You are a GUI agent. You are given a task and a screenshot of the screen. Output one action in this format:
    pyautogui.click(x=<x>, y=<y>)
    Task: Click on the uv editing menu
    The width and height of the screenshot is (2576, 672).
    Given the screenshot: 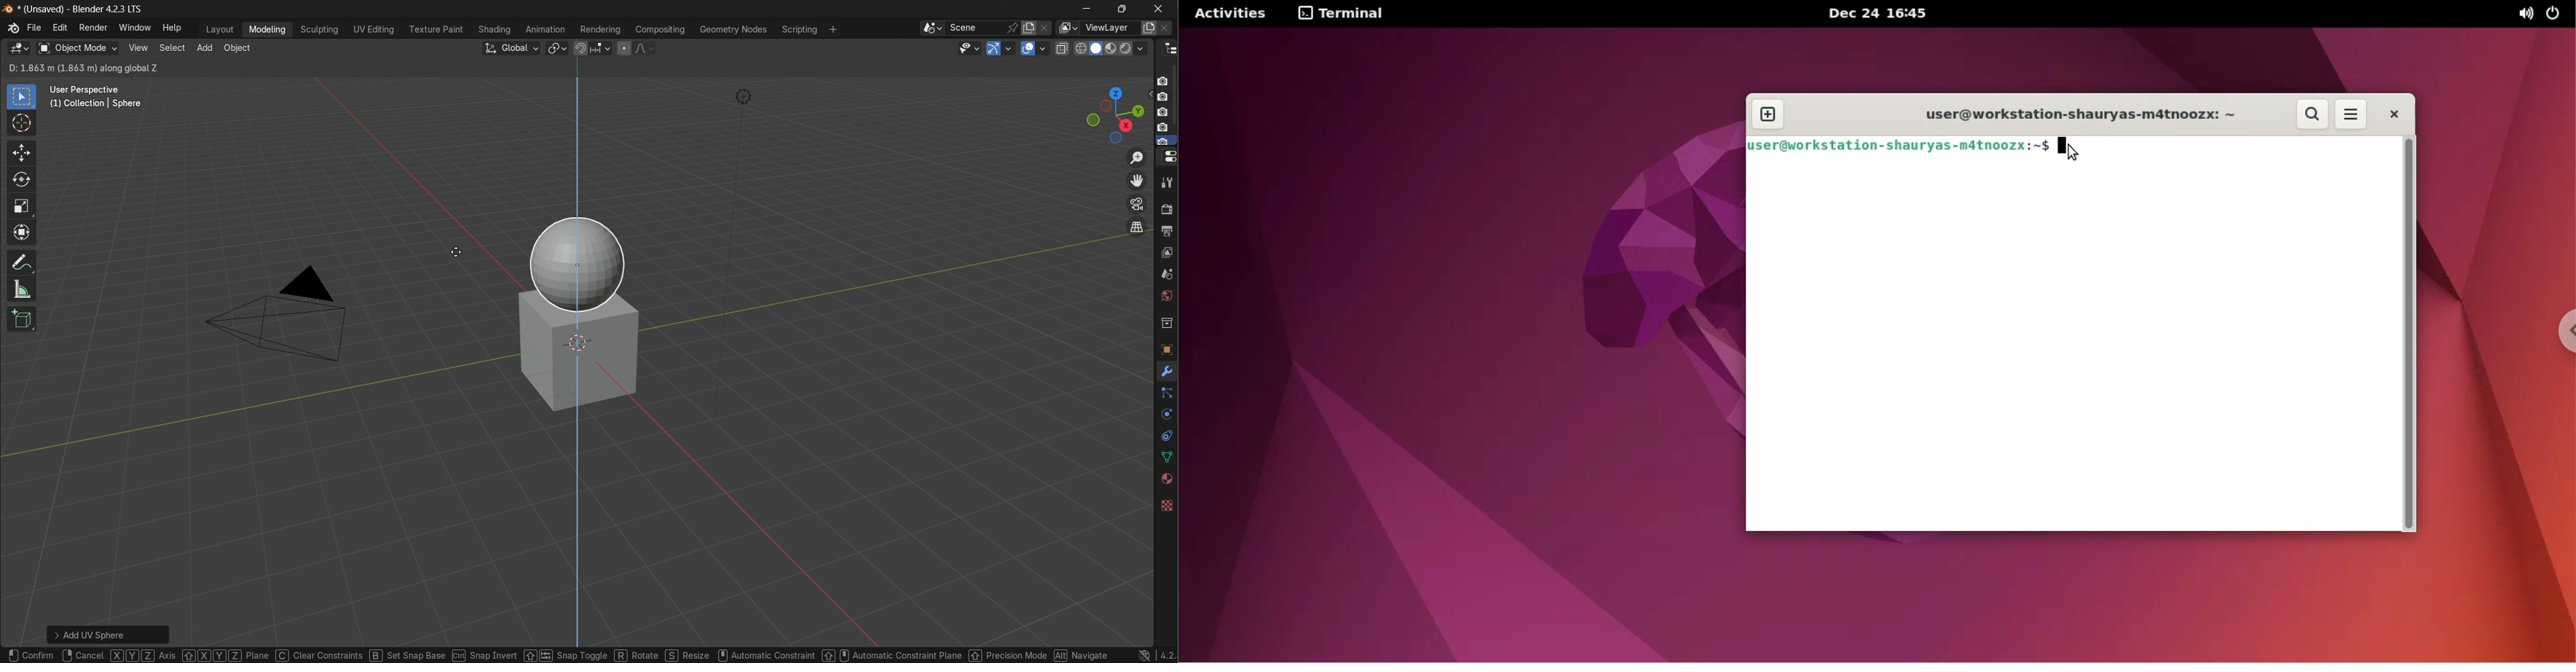 What is the action you would take?
    pyautogui.click(x=374, y=29)
    